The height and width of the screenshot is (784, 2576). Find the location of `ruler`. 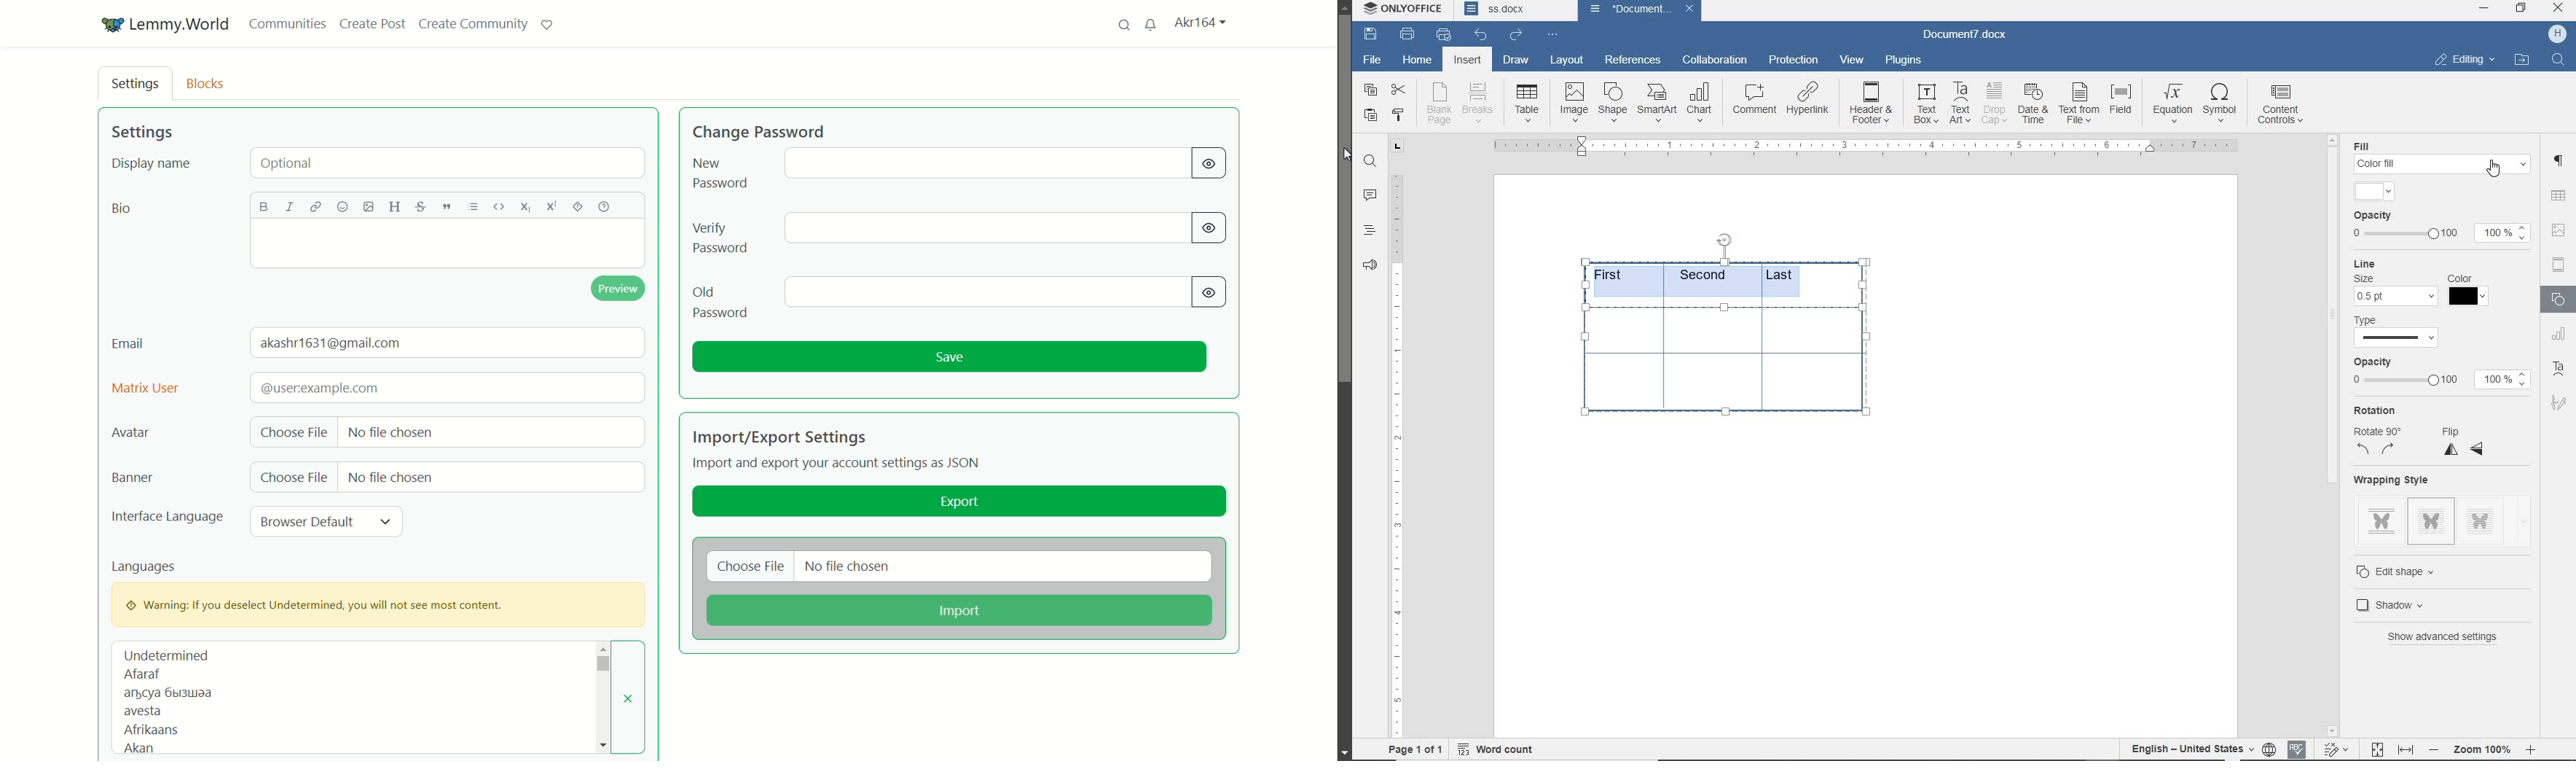

ruler is located at coordinates (1397, 456).